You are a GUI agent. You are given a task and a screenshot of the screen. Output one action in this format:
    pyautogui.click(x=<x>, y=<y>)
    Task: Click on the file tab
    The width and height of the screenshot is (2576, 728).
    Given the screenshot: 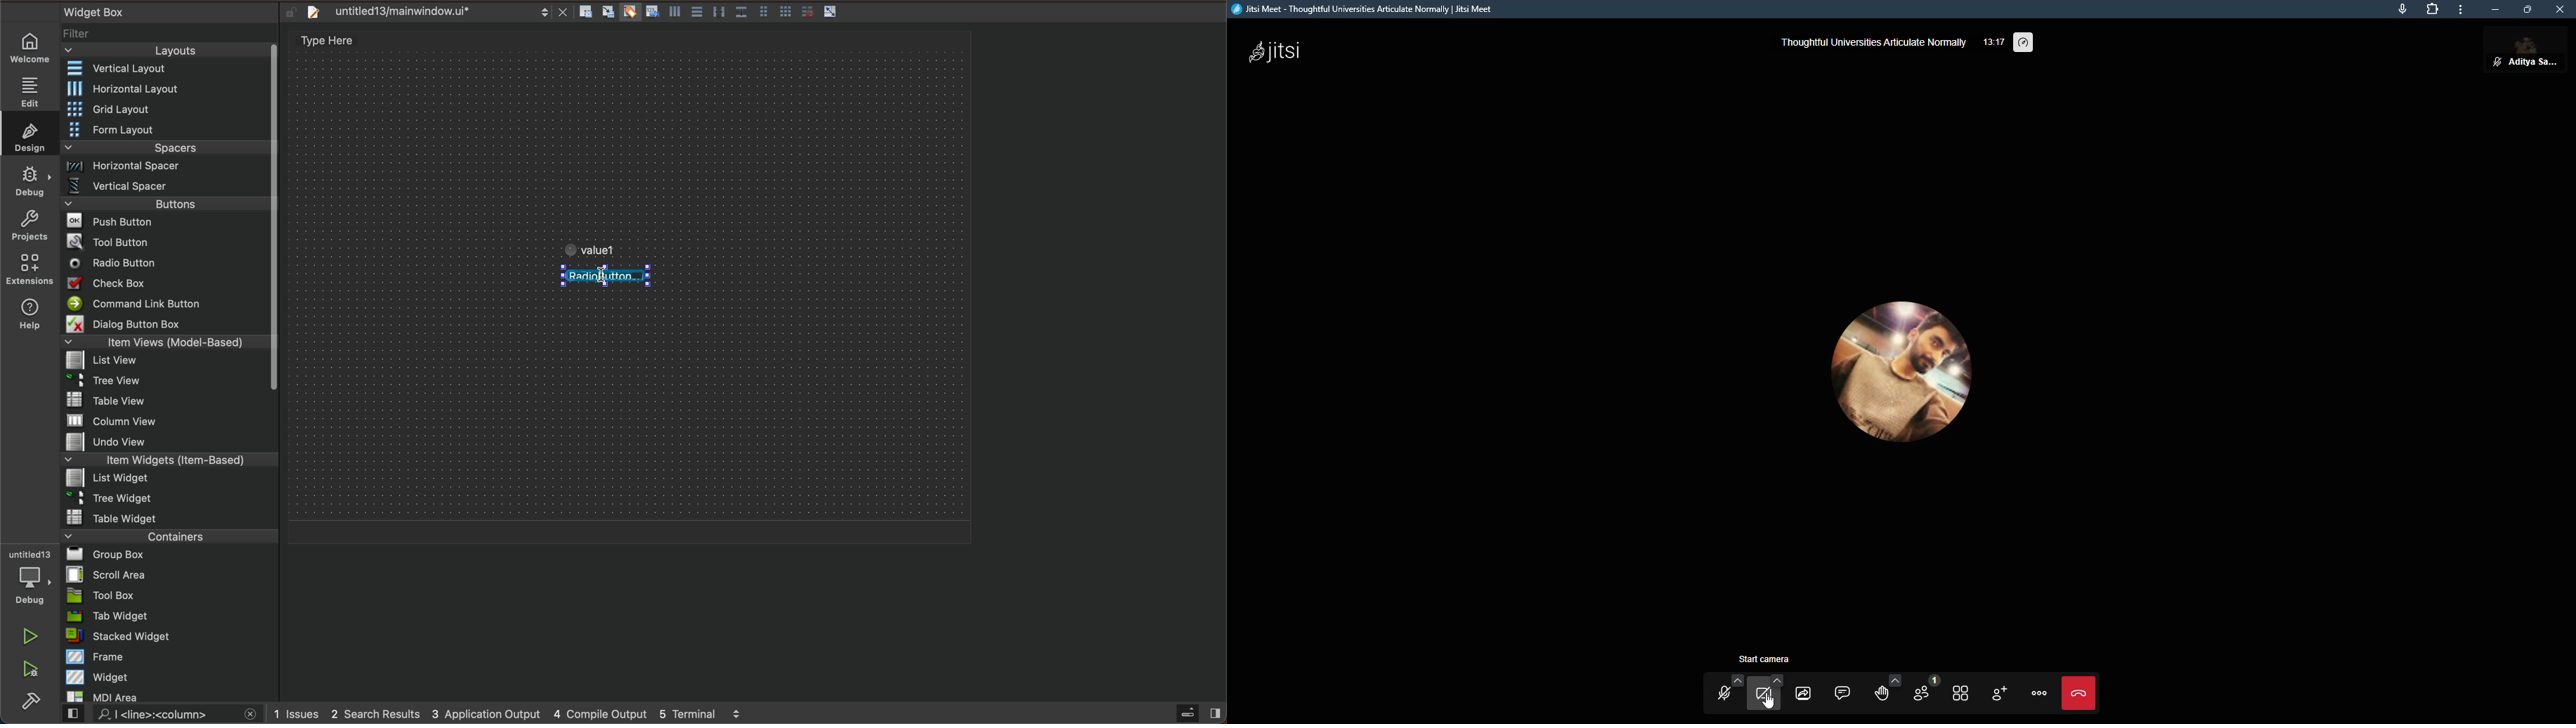 What is the action you would take?
    pyautogui.click(x=434, y=12)
    